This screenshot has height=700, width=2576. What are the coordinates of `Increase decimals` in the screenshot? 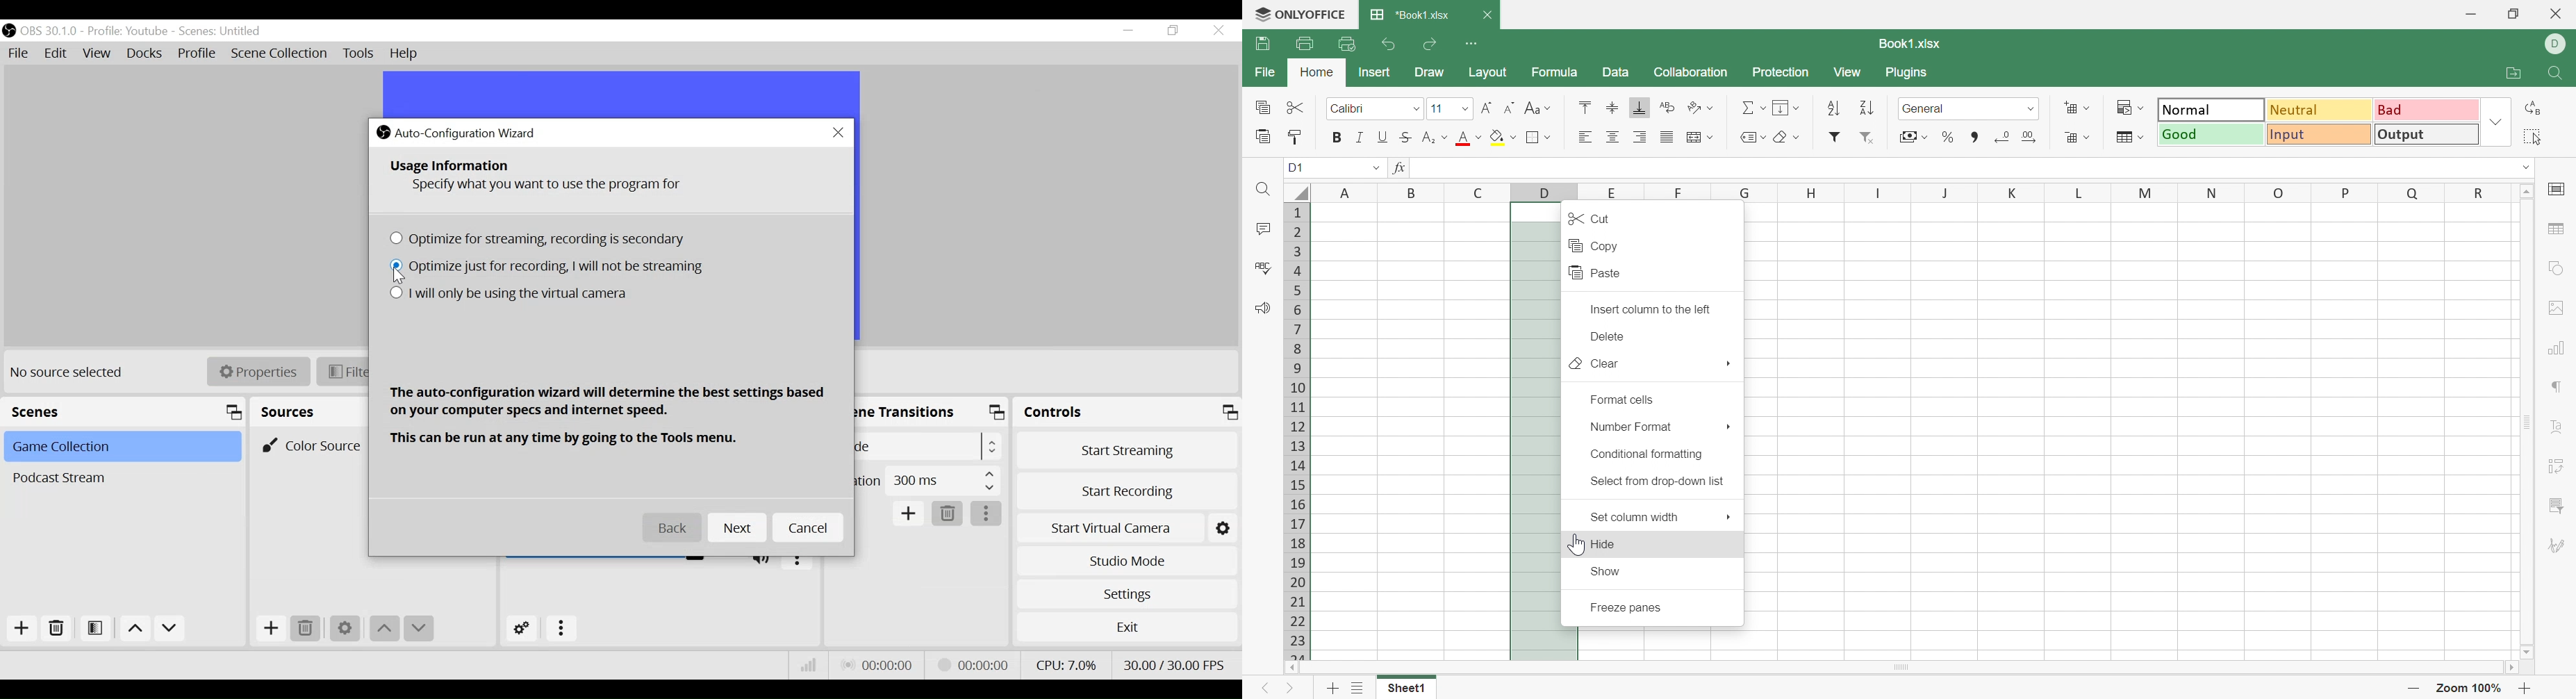 It's located at (2000, 138).